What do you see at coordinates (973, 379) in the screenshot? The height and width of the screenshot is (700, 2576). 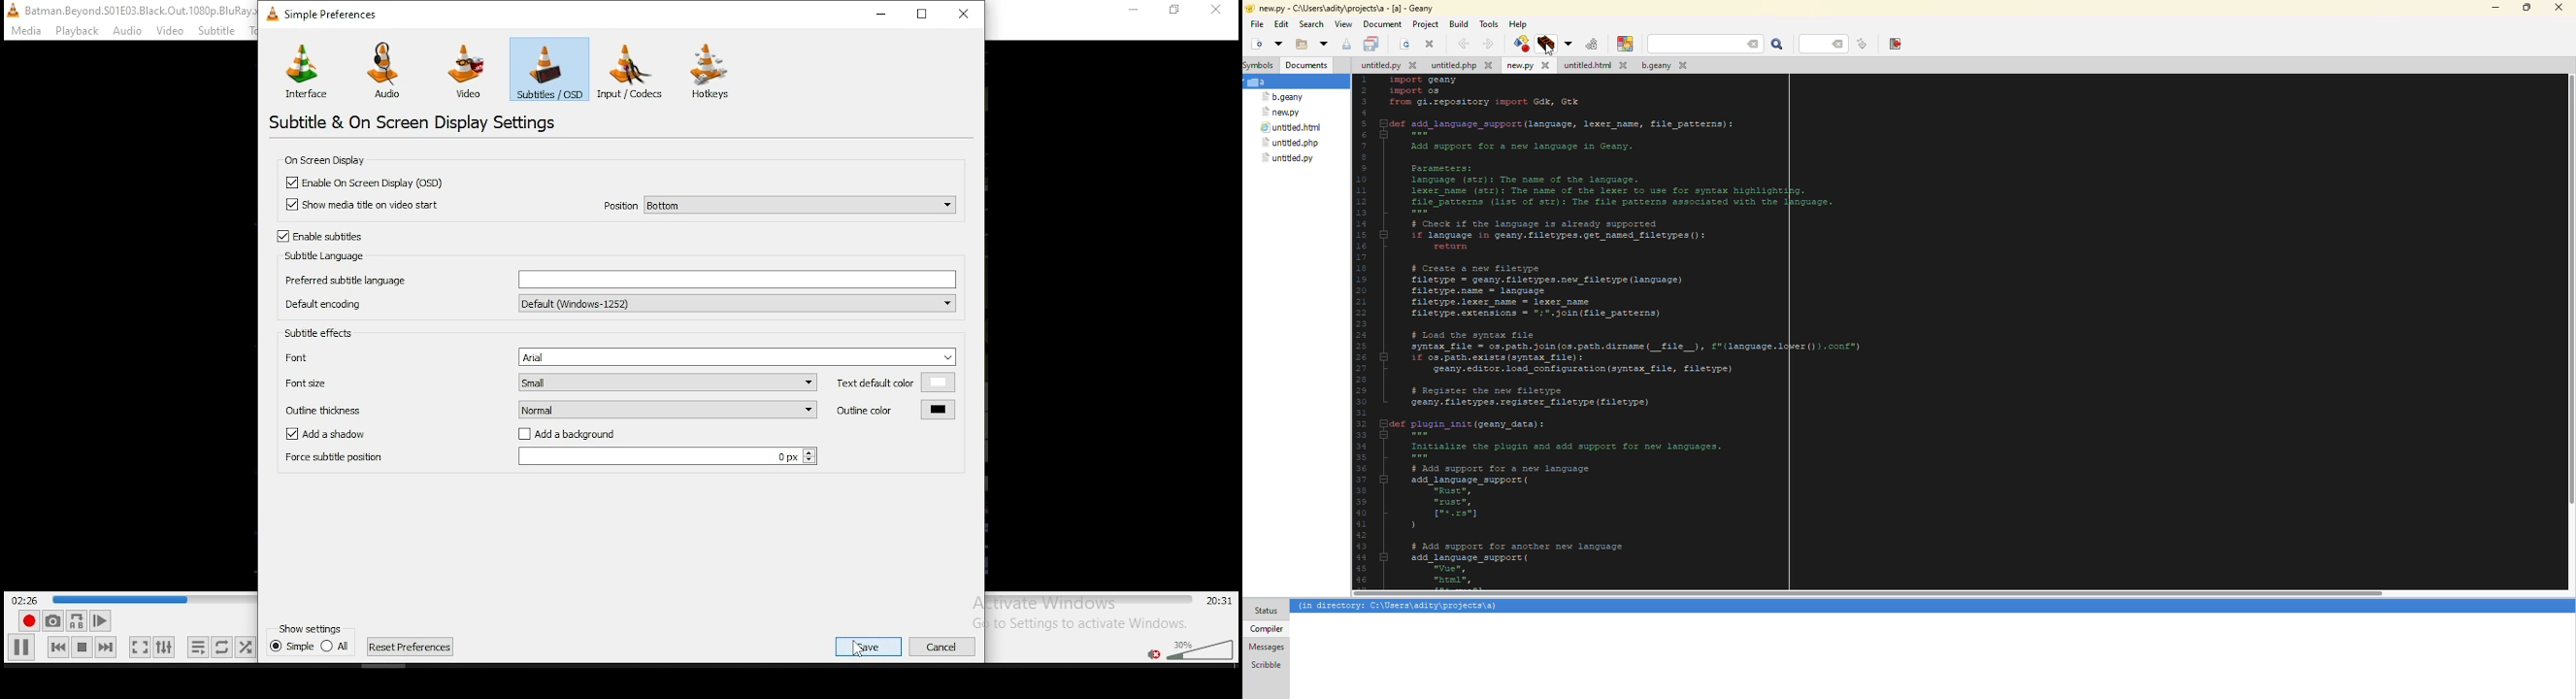 I see `` at bounding box center [973, 379].